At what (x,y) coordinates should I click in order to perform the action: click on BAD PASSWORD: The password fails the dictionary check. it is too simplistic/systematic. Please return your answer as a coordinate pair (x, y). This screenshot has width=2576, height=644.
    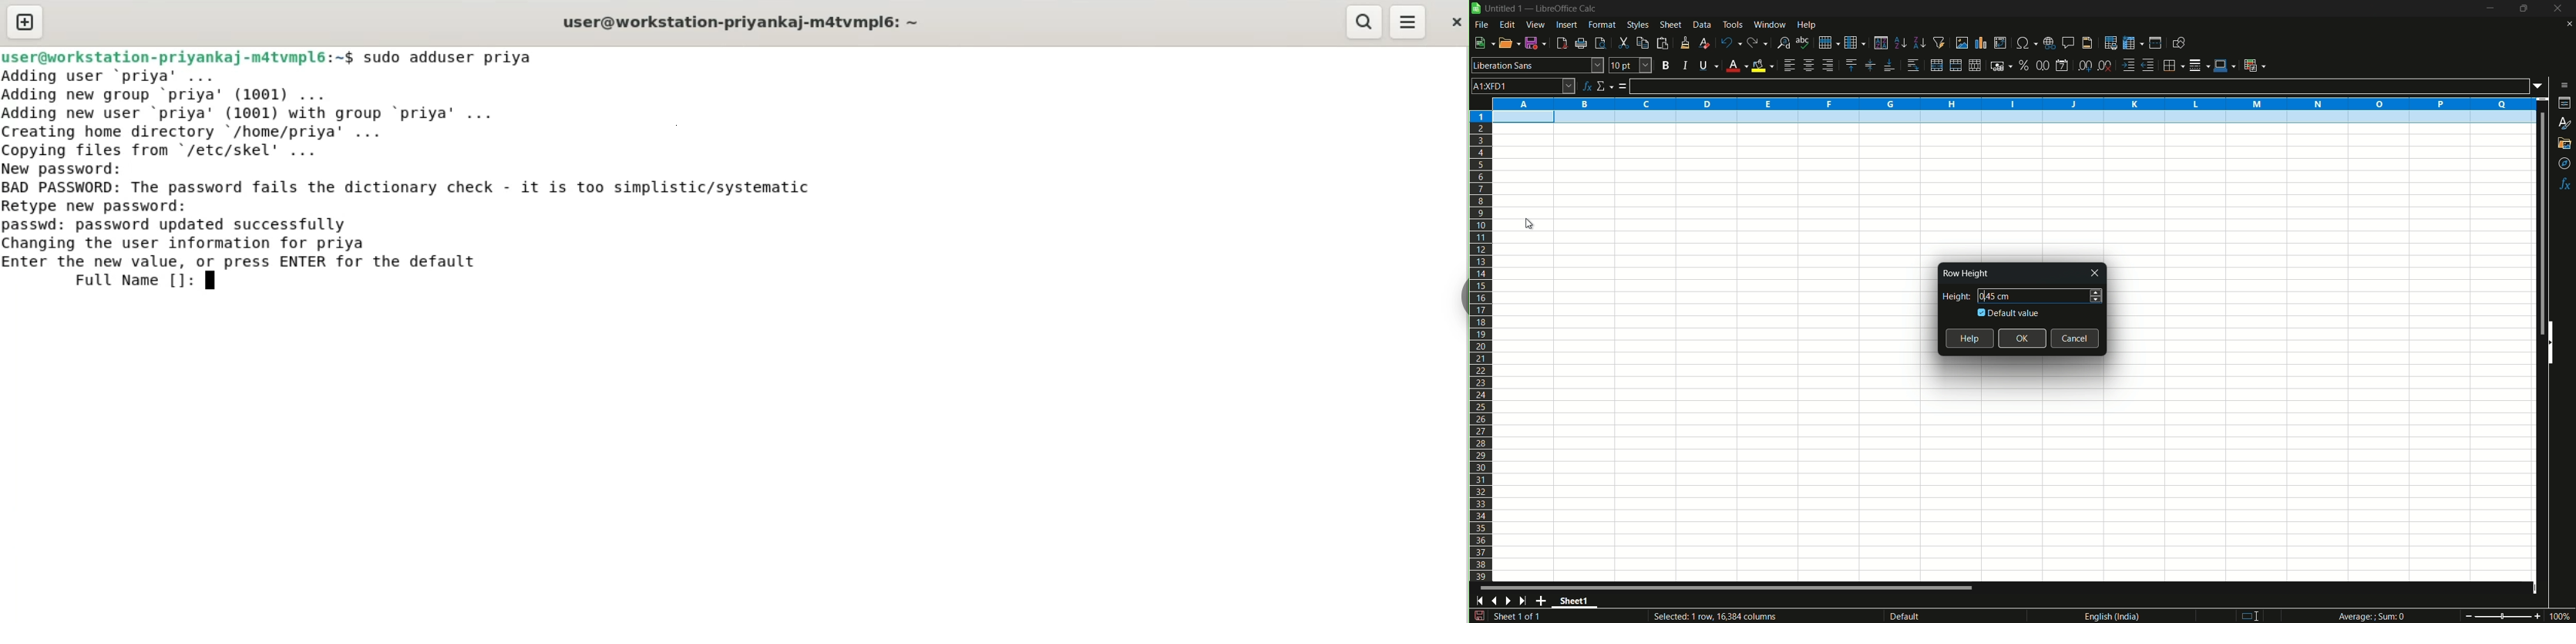
    Looking at the image, I should click on (435, 188).